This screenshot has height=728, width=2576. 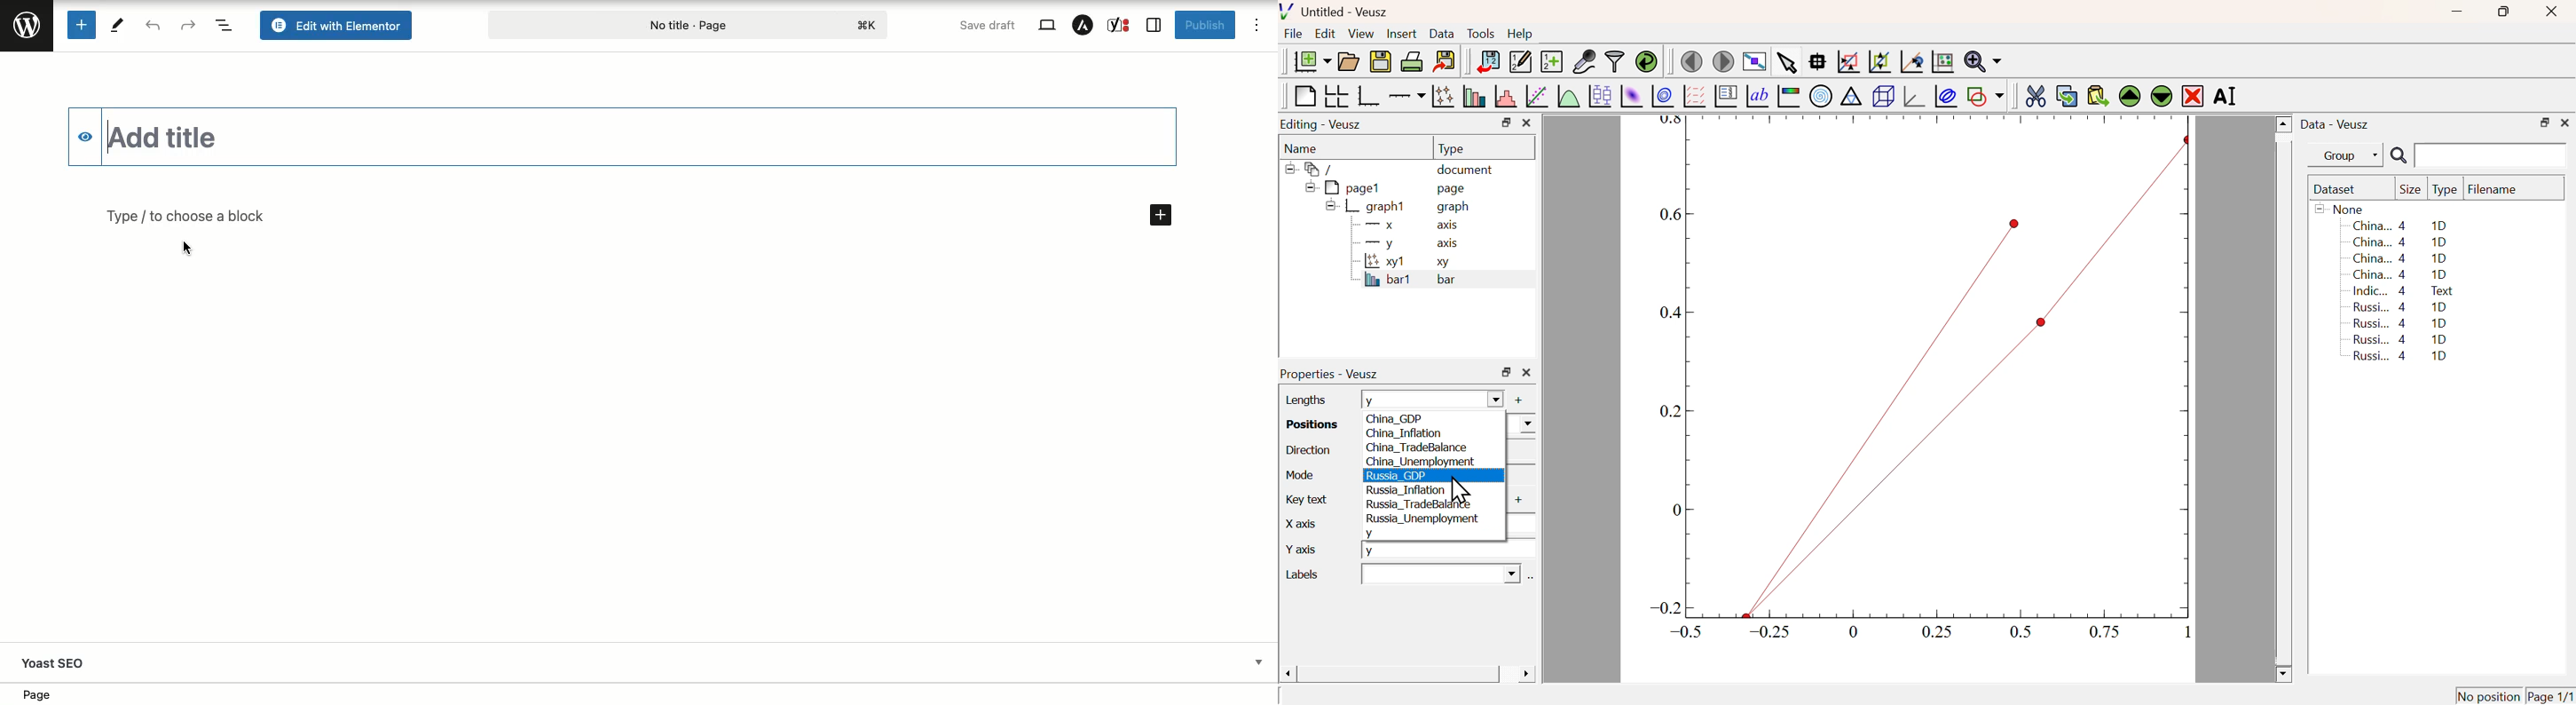 What do you see at coordinates (1204, 25) in the screenshot?
I see `Publish` at bounding box center [1204, 25].